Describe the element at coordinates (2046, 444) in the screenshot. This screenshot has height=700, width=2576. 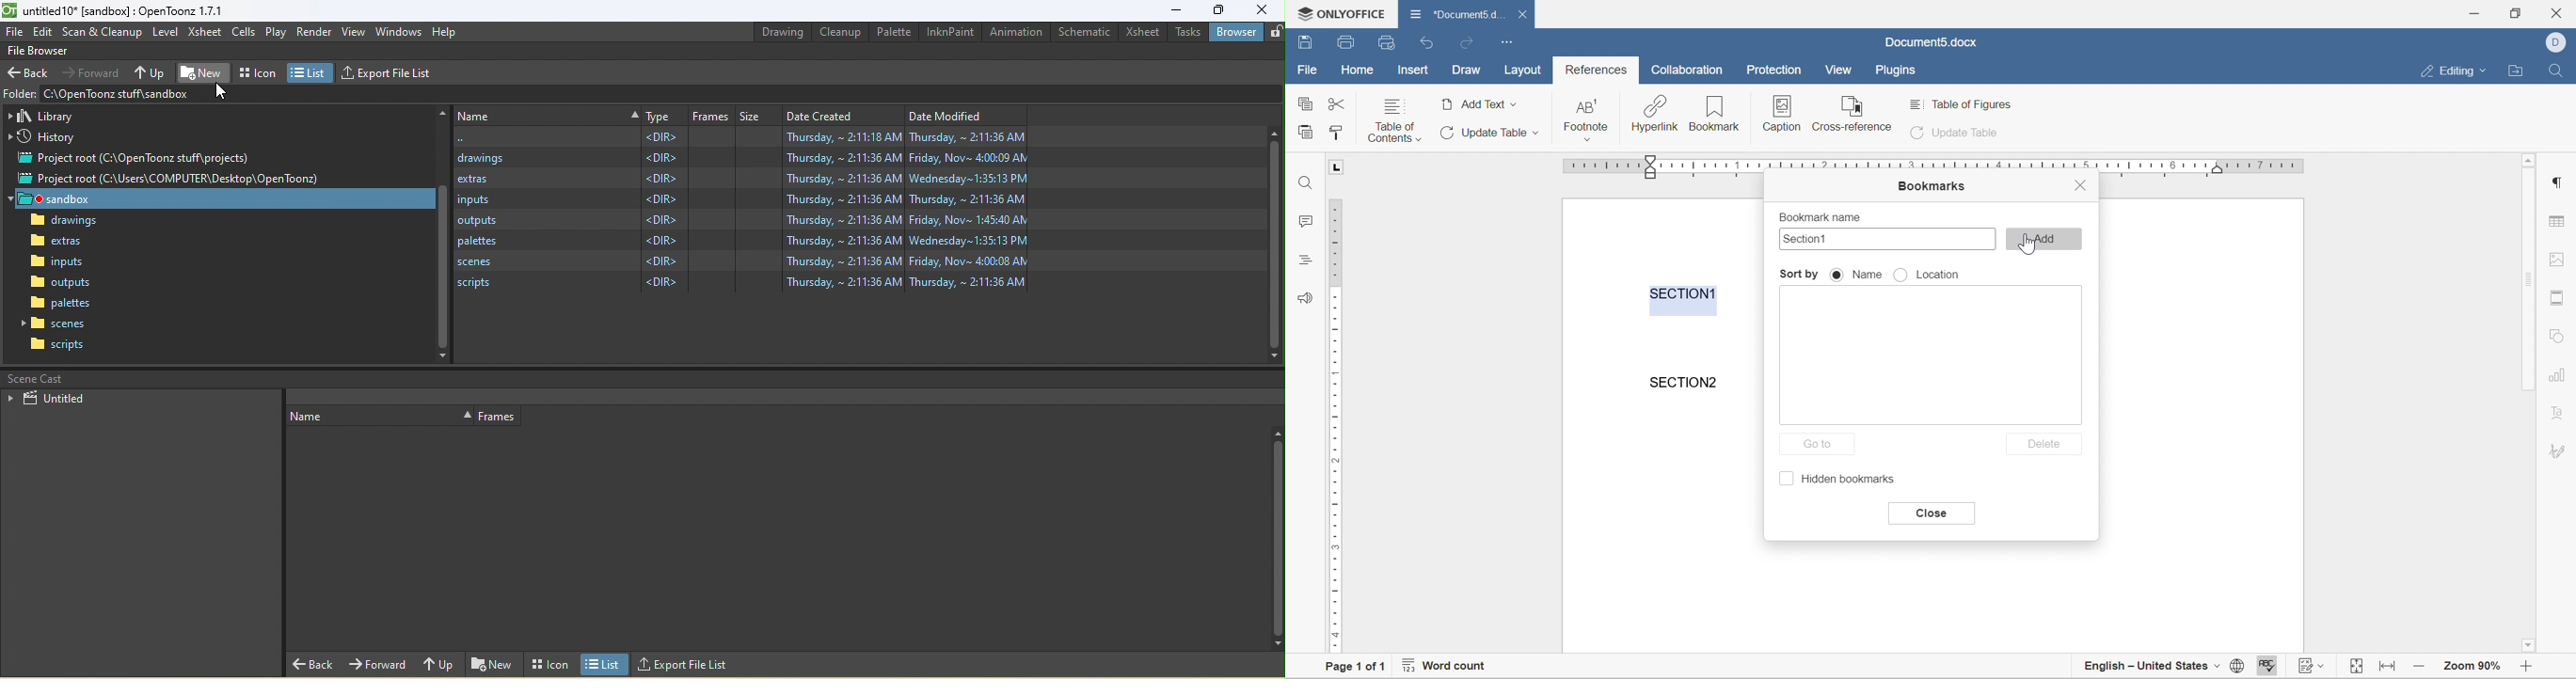
I see `delete` at that location.